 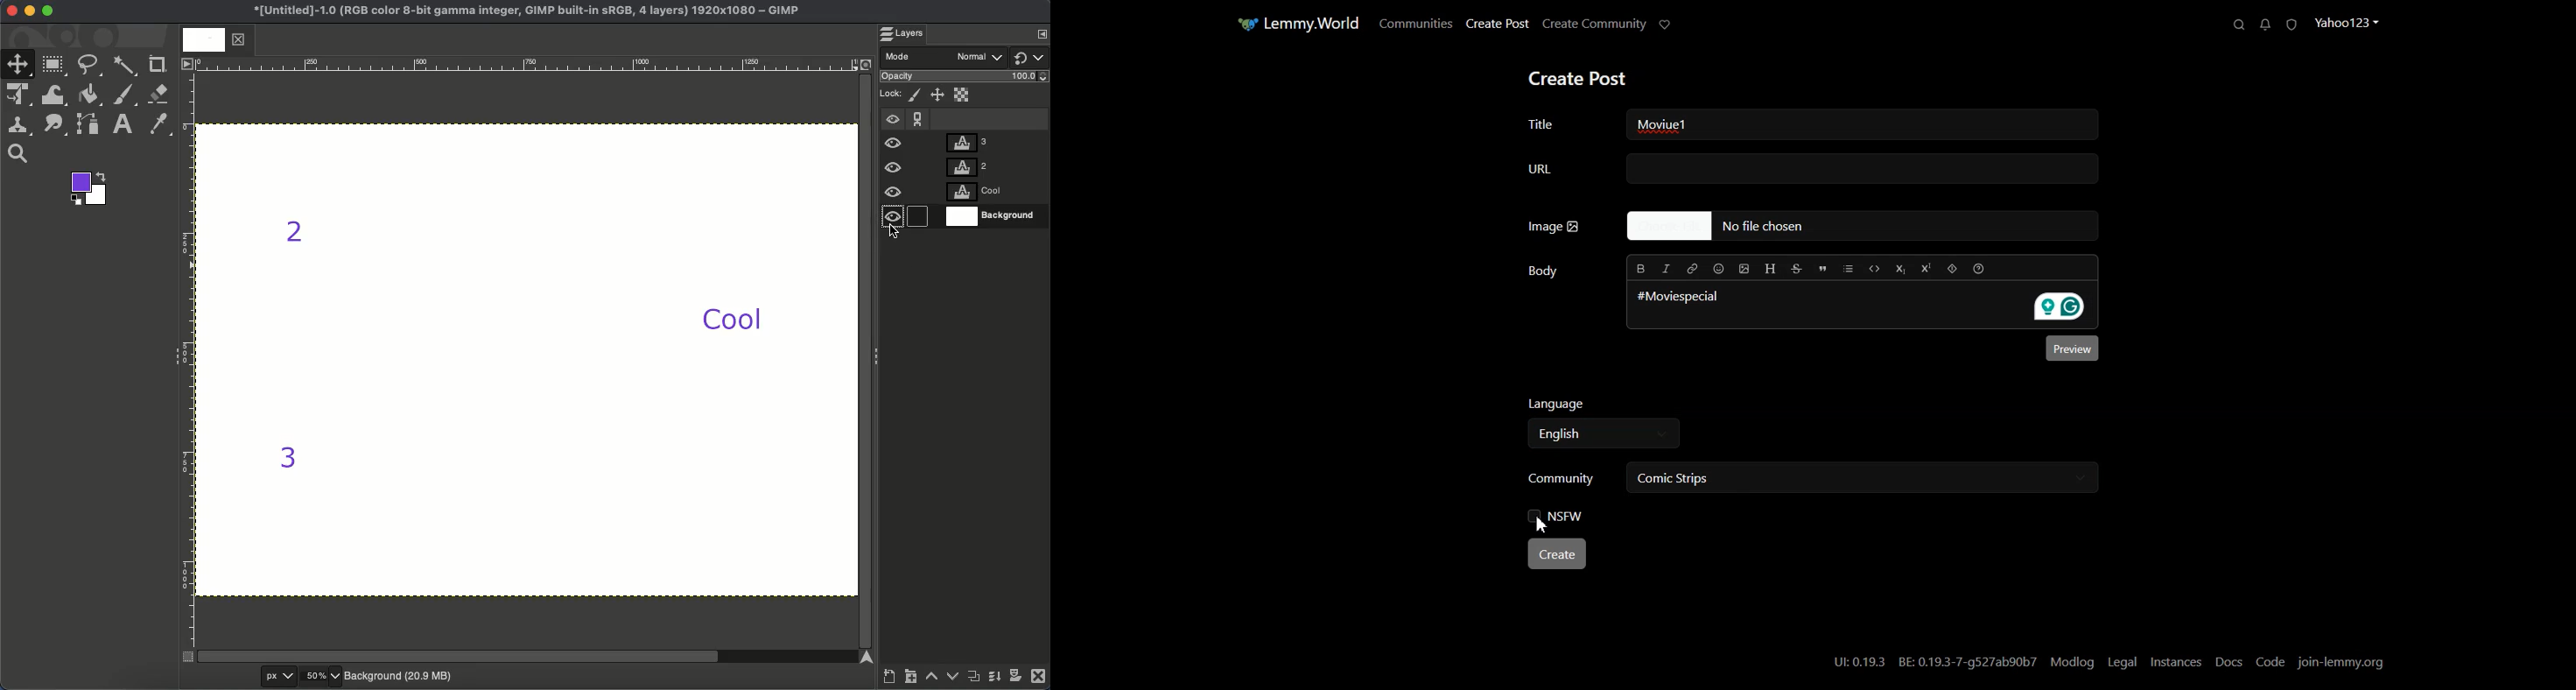 I want to click on Create Community, so click(x=1595, y=24).